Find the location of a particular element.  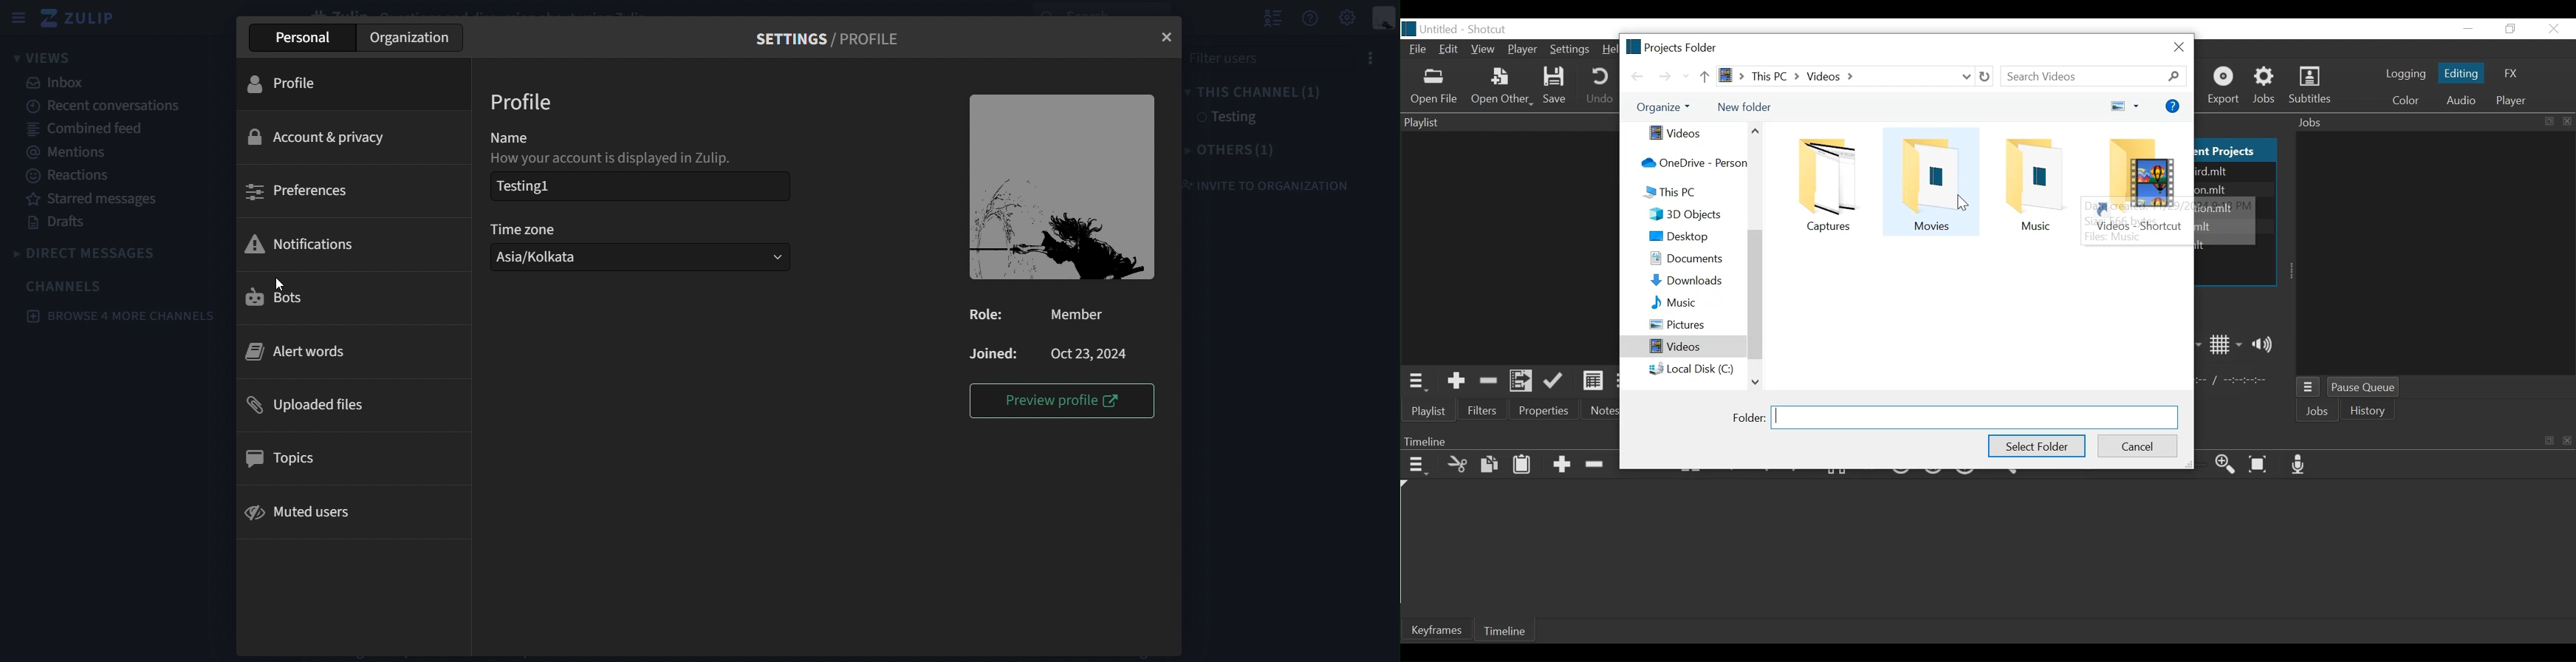

File name is located at coordinates (1430, 29).